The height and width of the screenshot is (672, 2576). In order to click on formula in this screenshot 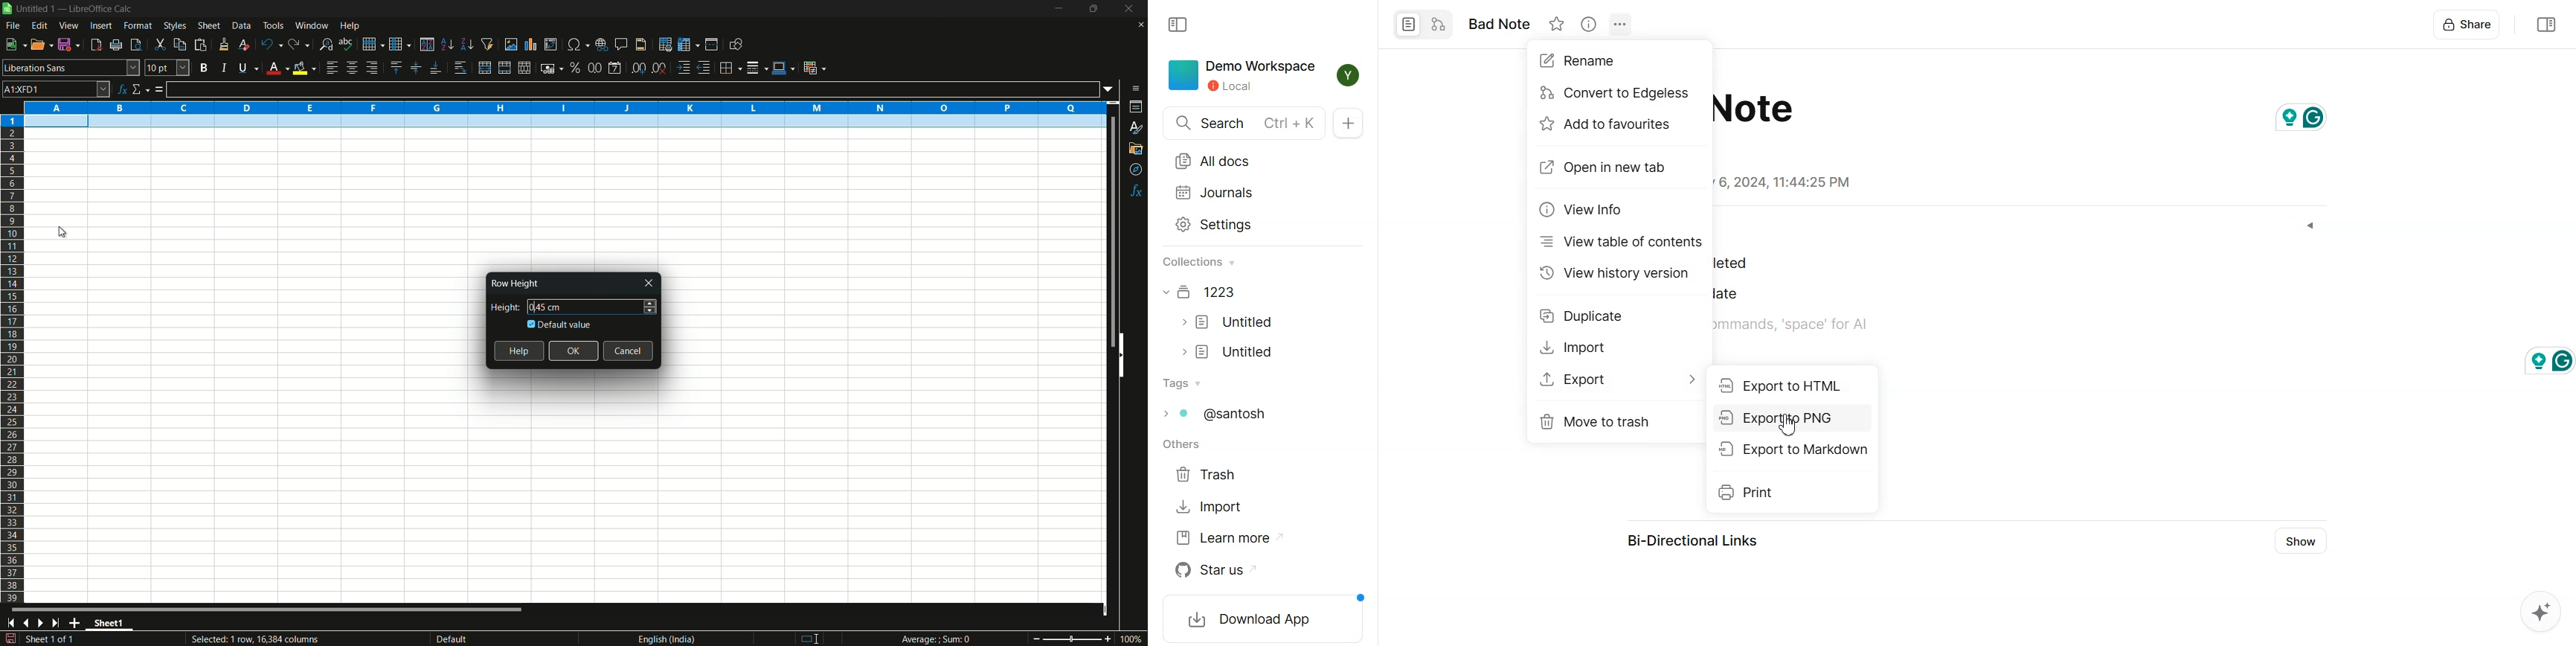, I will do `click(159, 90)`.